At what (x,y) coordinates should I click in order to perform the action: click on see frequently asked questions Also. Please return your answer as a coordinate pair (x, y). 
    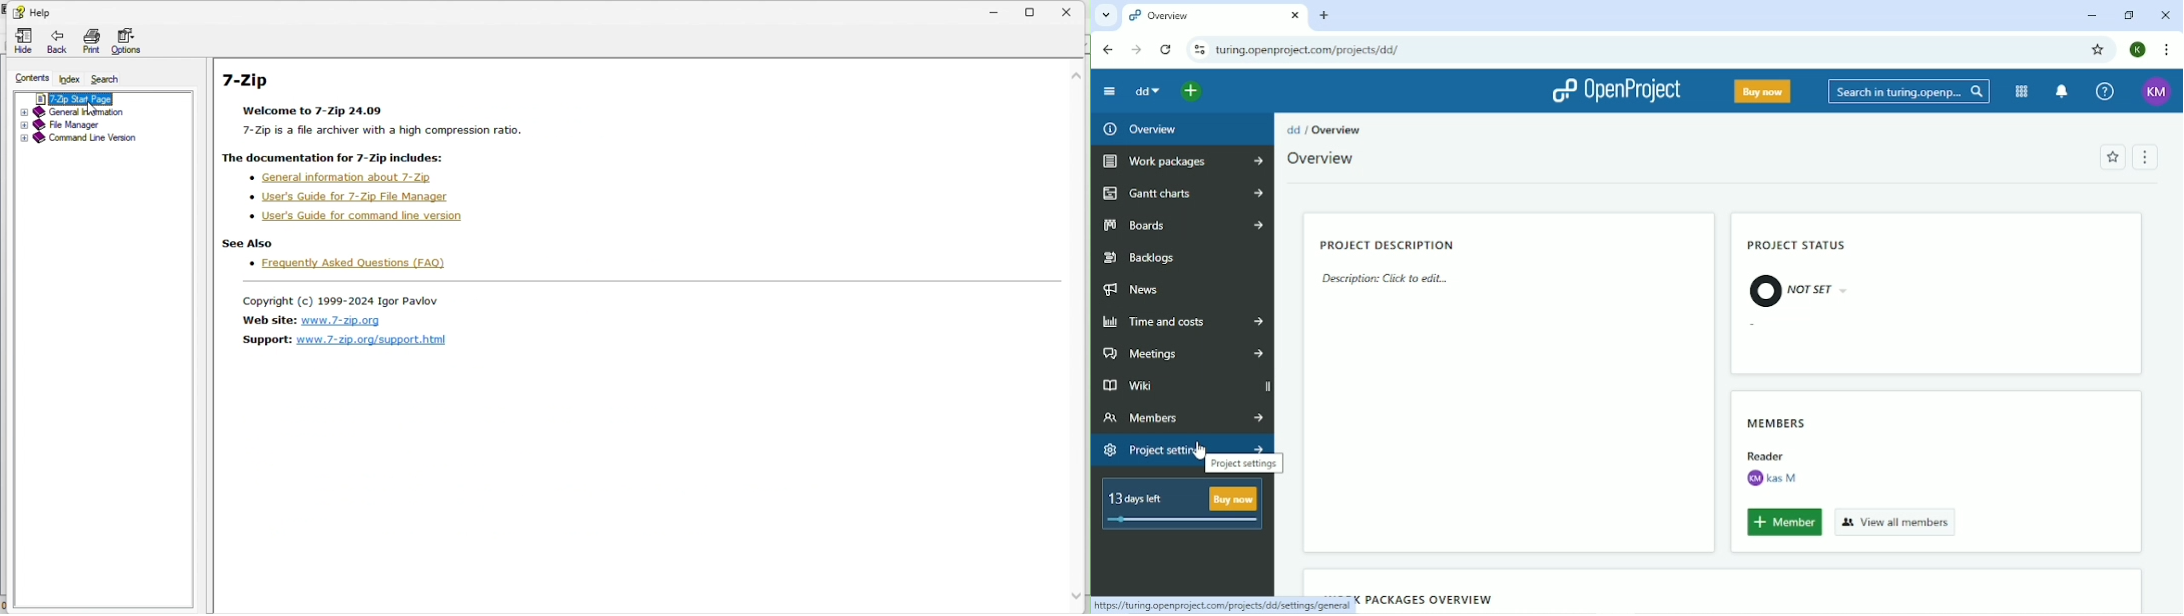
    Looking at the image, I should click on (245, 242).